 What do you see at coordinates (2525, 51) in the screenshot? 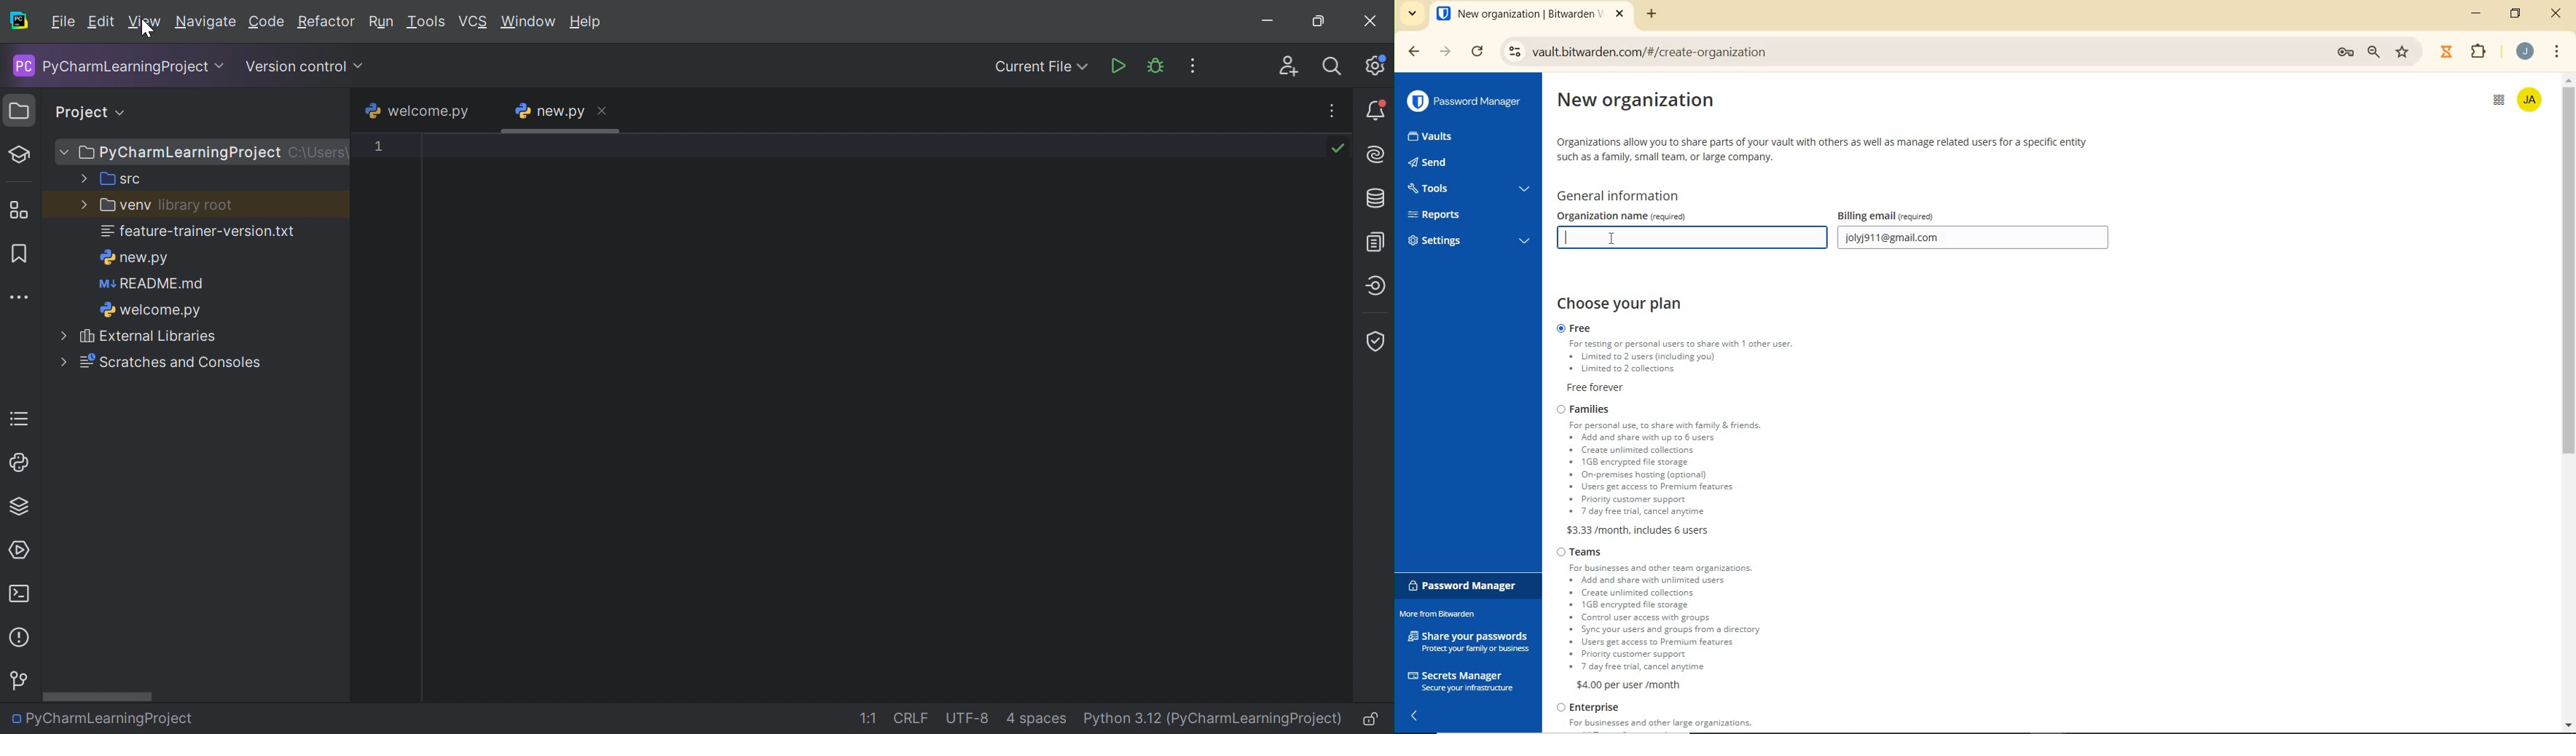
I see `account name` at bounding box center [2525, 51].